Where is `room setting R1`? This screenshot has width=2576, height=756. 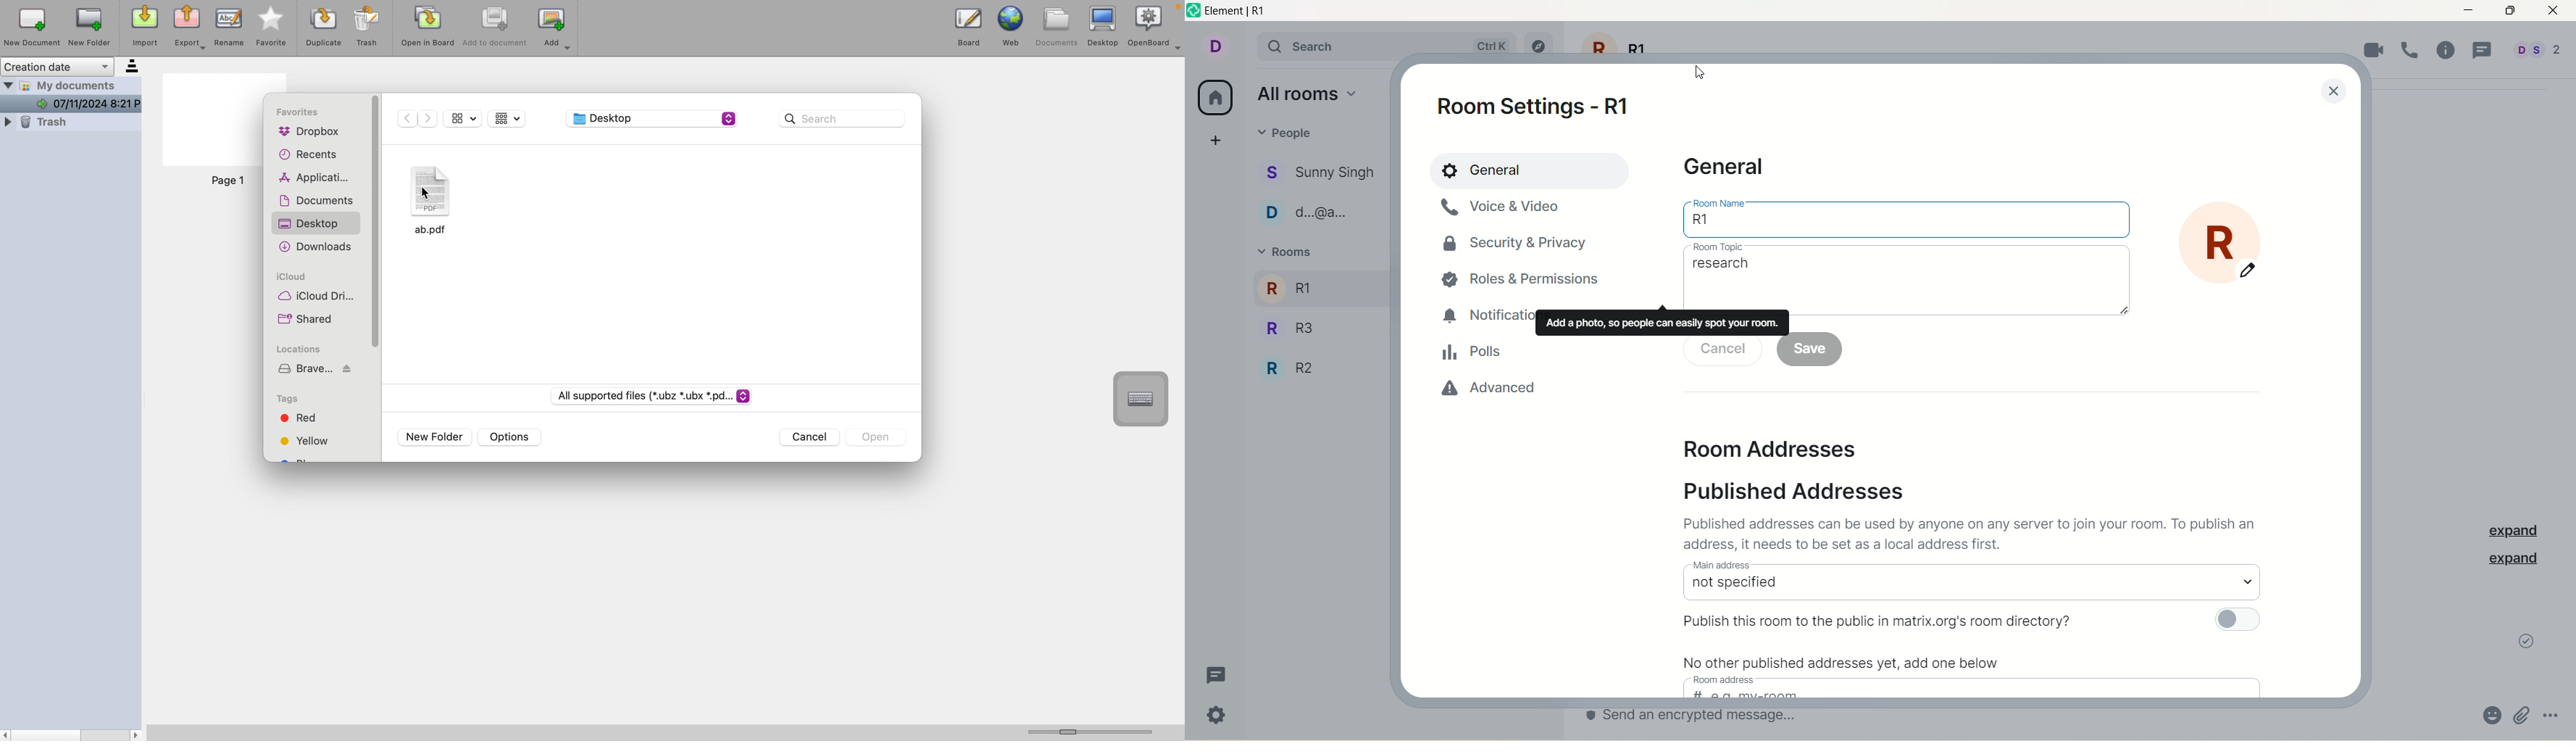
room setting R1 is located at coordinates (1543, 109).